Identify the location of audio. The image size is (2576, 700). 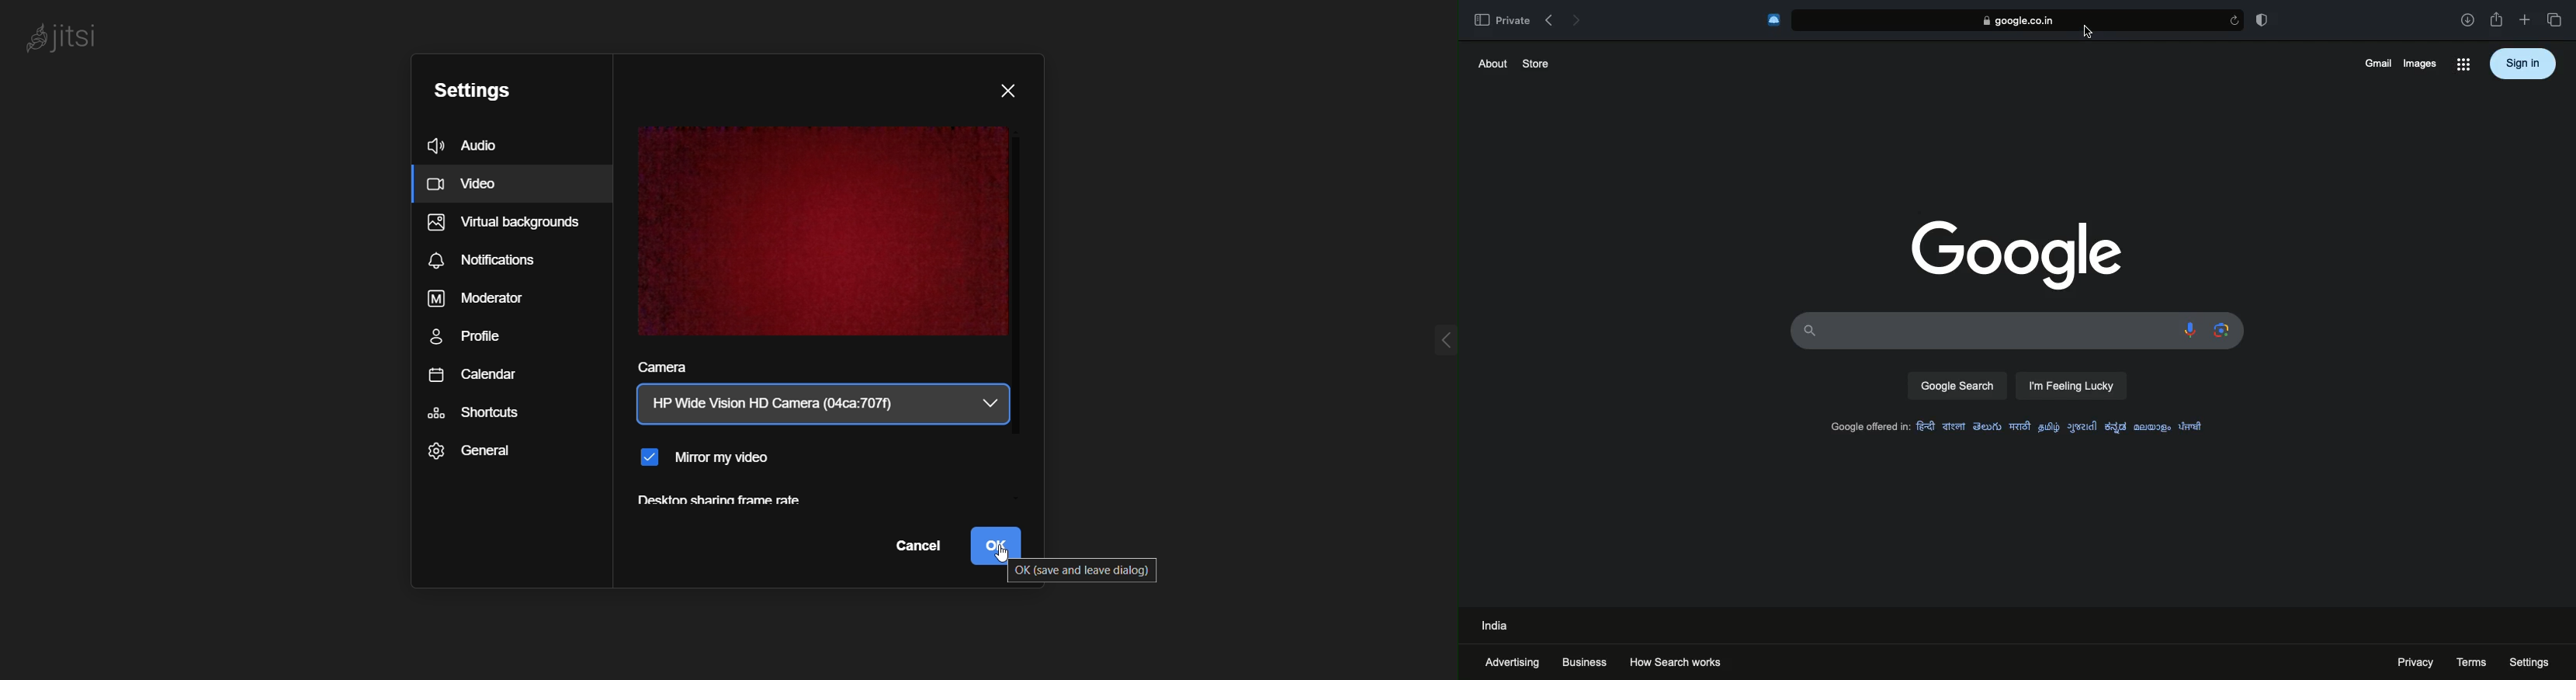
(463, 143).